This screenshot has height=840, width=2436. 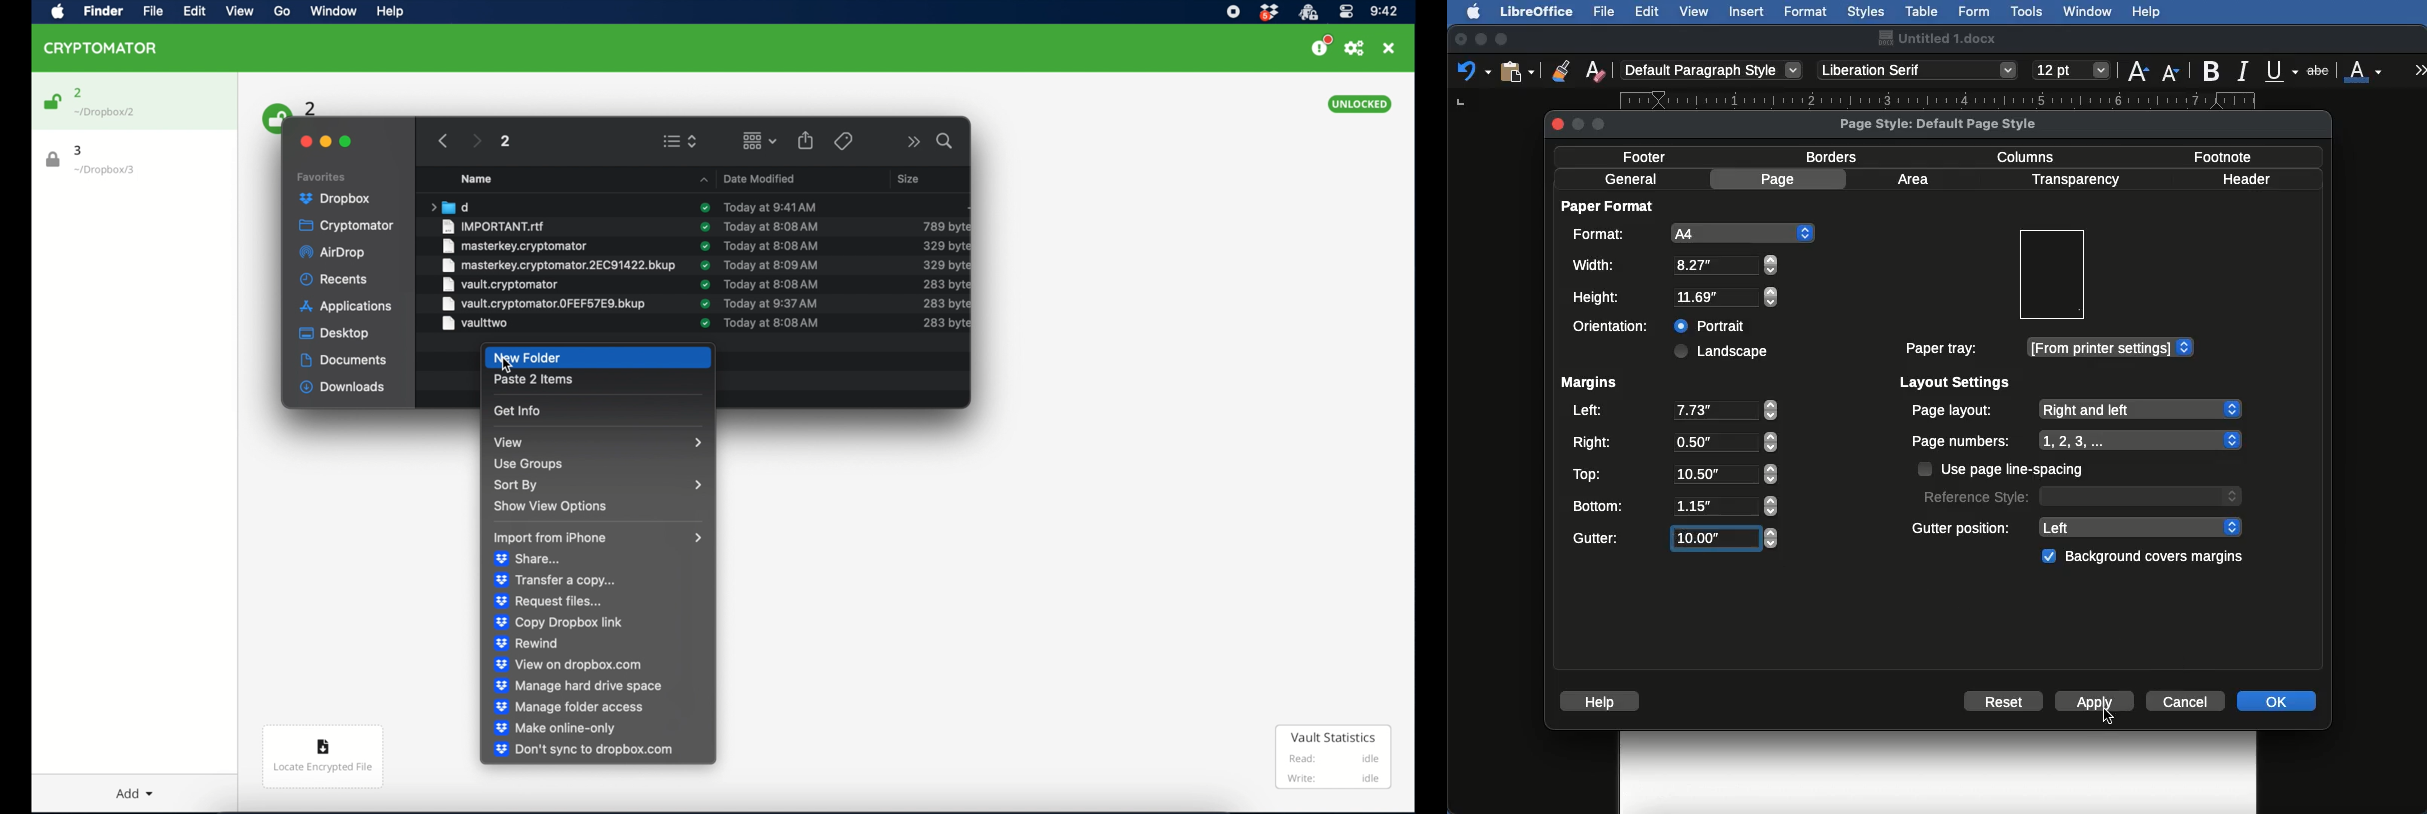 What do you see at coordinates (1517, 70) in the screenshot?
I see `Clipboard` at bounding box center [1517, 70].